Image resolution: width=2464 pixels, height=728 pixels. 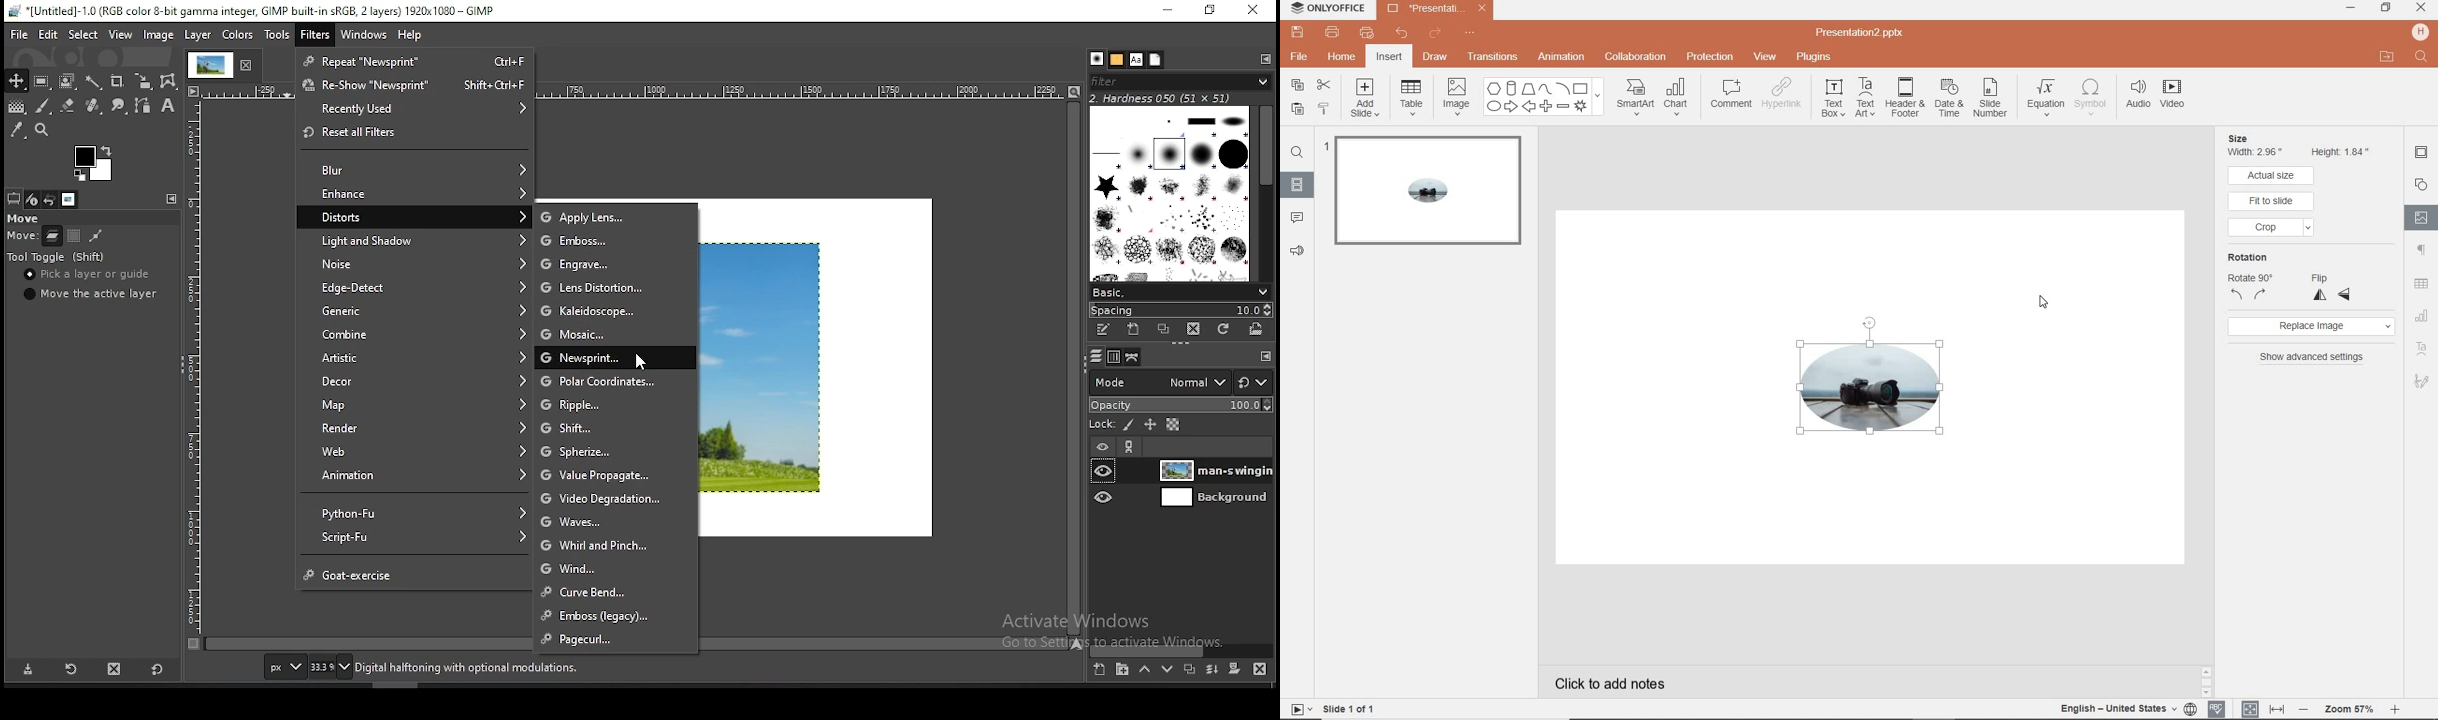 What do you see at coordinates (413, 334) in the screenshot?
I see `combine` at bounding box center [413, 334].